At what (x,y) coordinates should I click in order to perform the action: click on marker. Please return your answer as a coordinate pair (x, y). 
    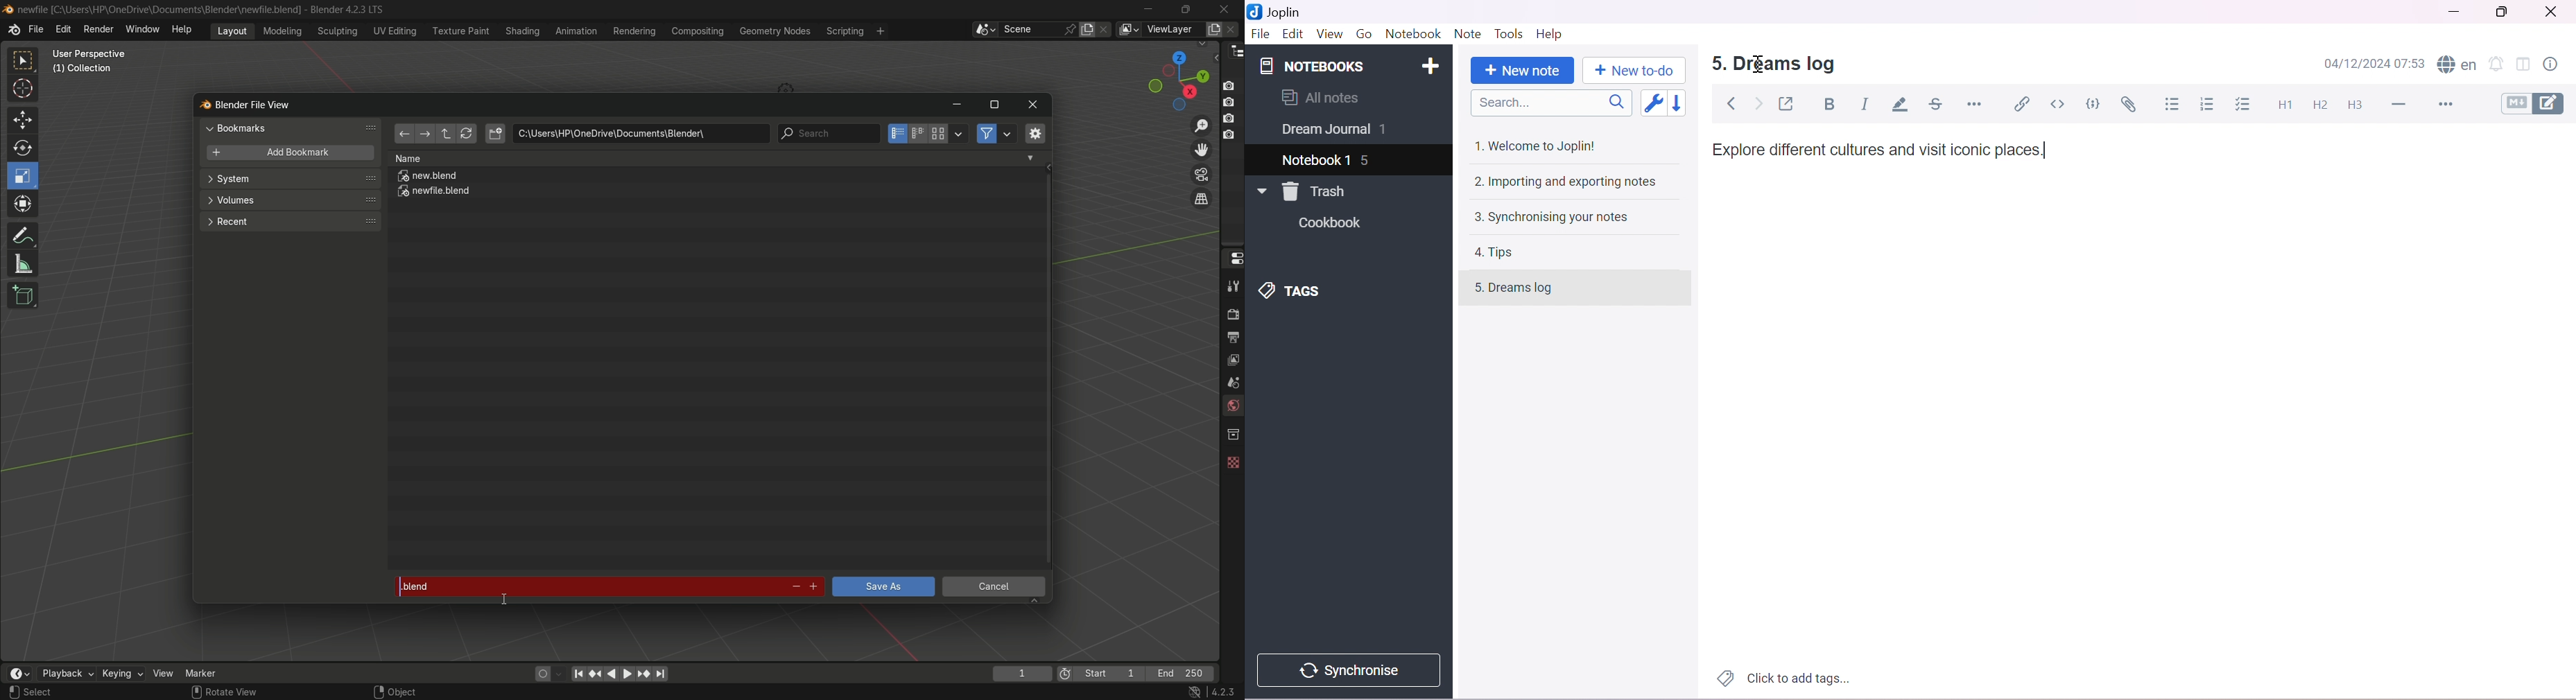
    Looking at the image, I should click on (211, 672).